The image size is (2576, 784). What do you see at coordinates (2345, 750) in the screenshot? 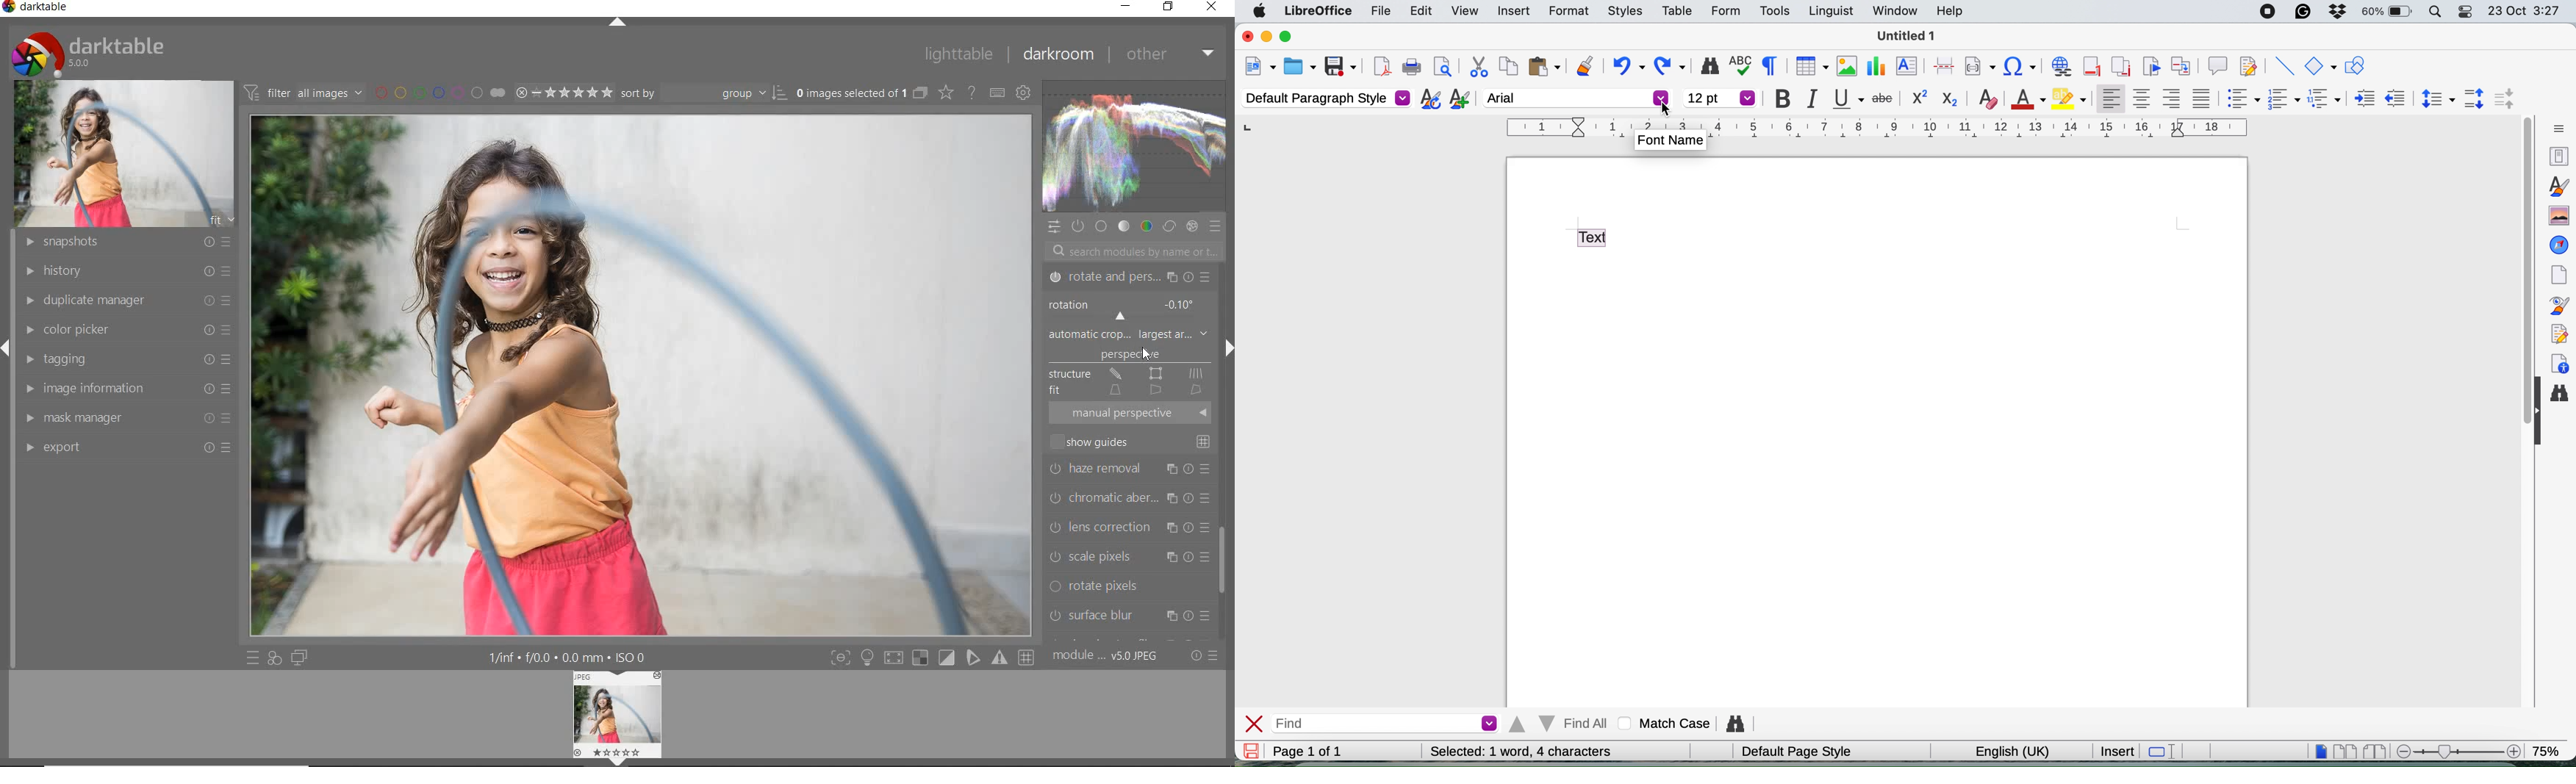
I see `multi page view` at bounding box center [2345, 750].